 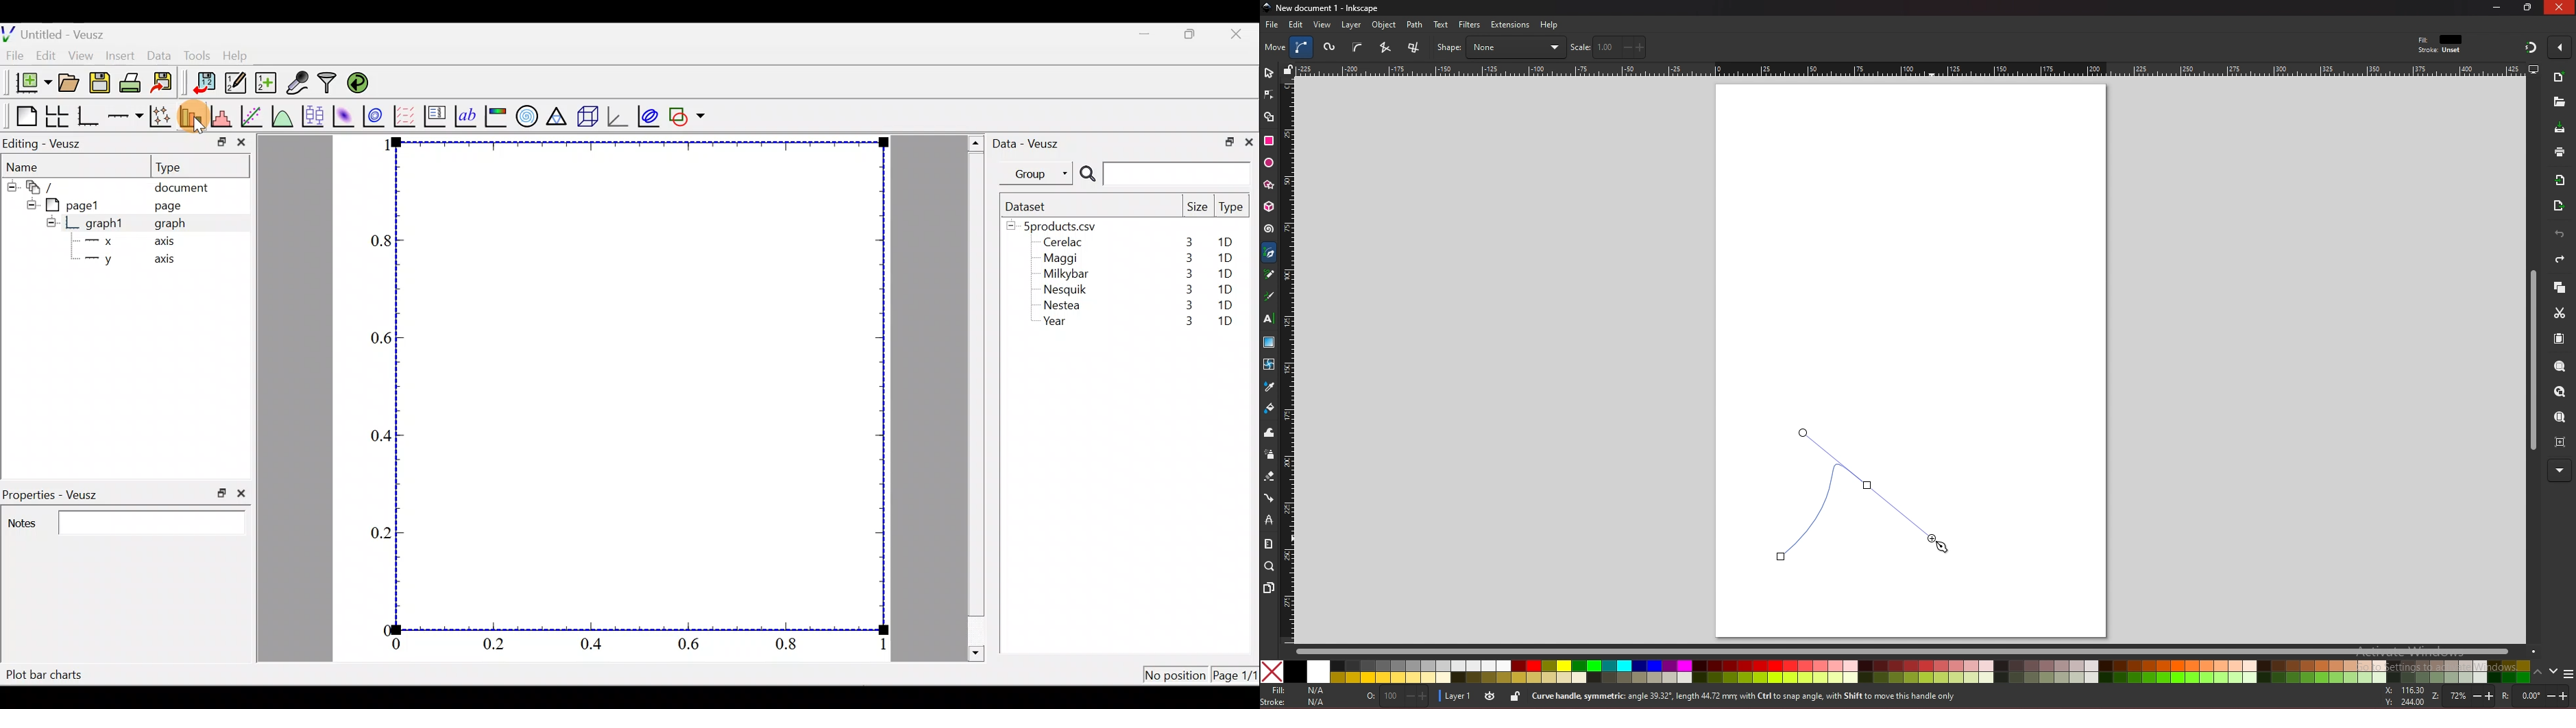 What do you see at coordinates (1323, 7) in the screenshot?
I see `title` at bounding box center [1323, 7].